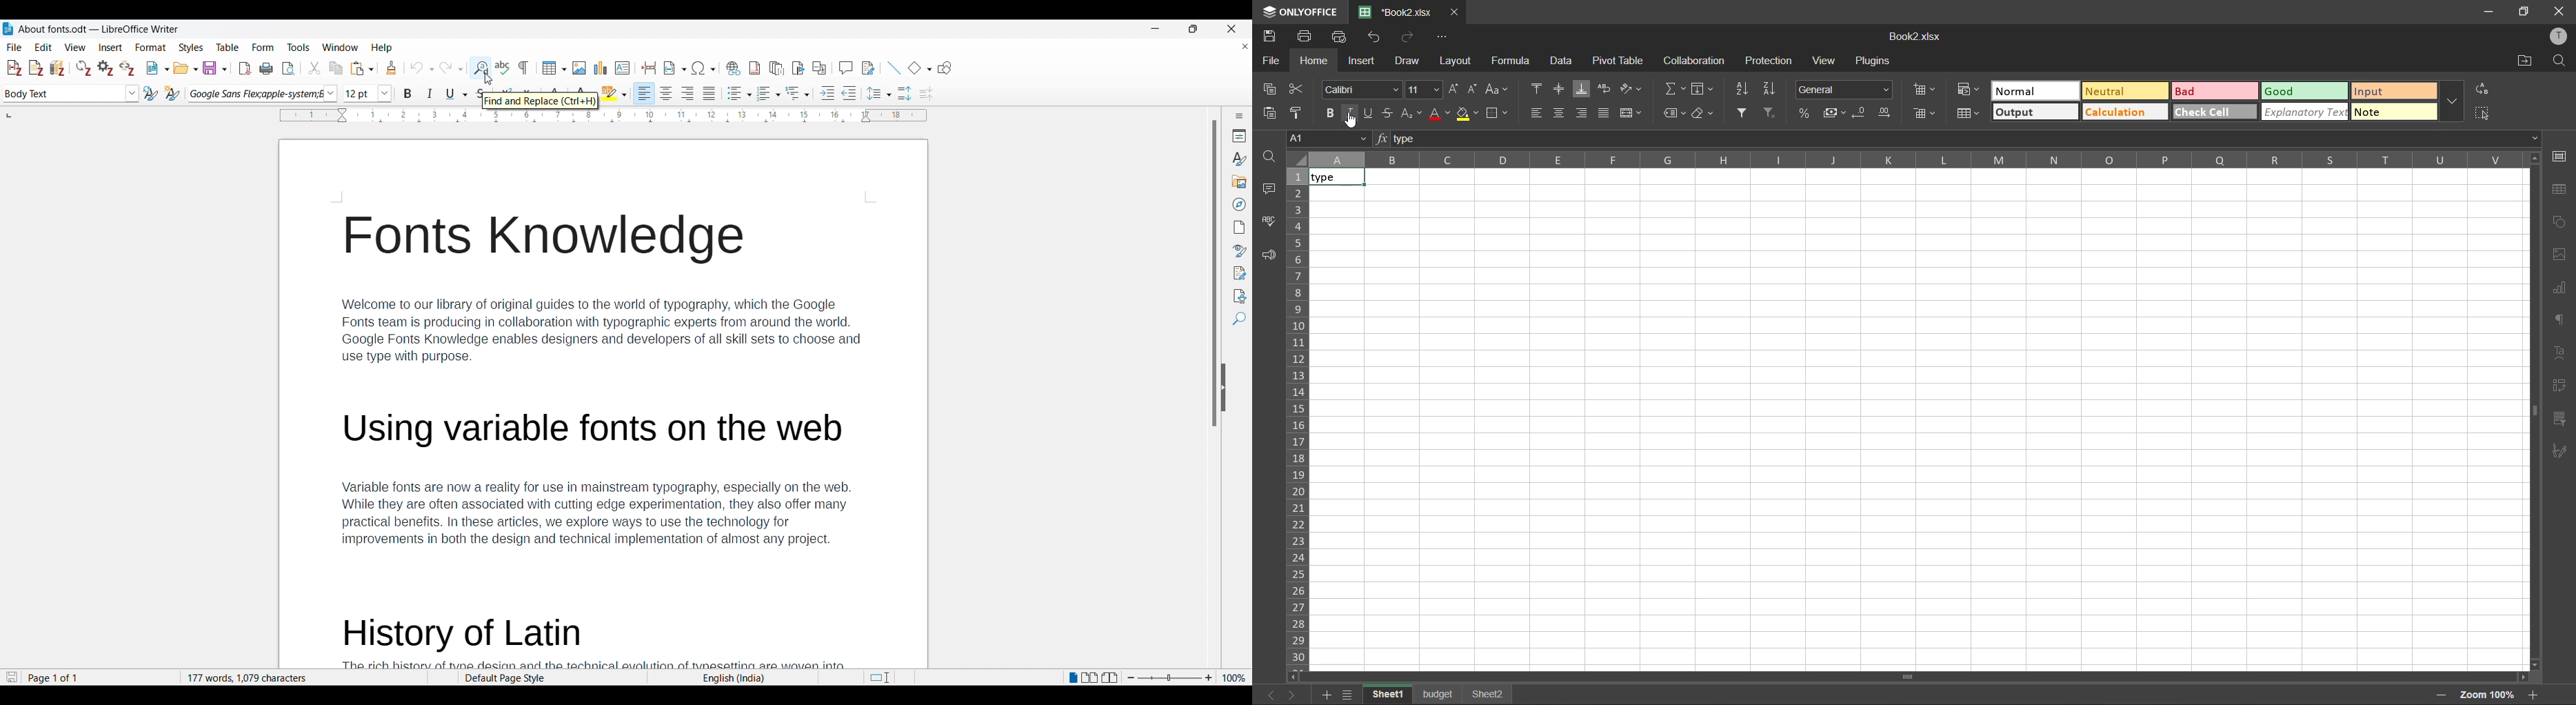  Describe the element at coordinates (2215, 91) in the screenshot. I see `bad` at that location.